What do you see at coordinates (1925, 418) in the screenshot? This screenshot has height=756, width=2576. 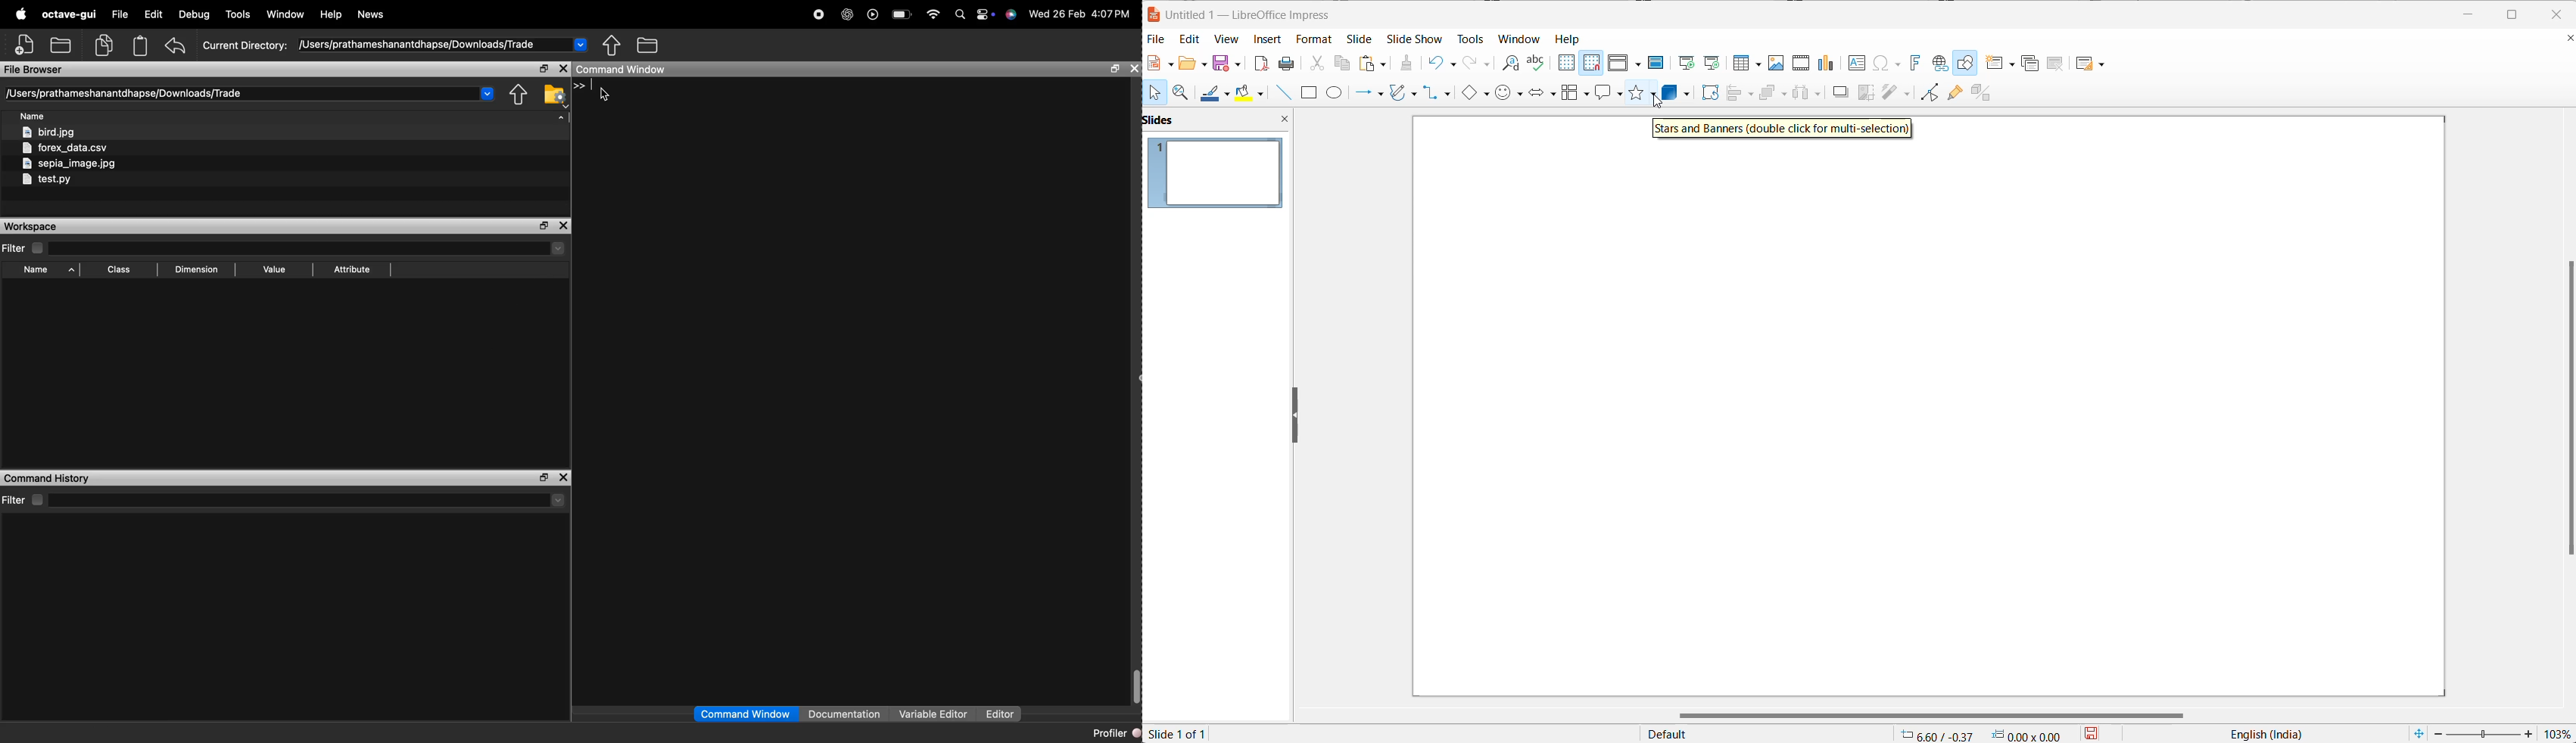 I see `page` at bounding box center [1925, 418].